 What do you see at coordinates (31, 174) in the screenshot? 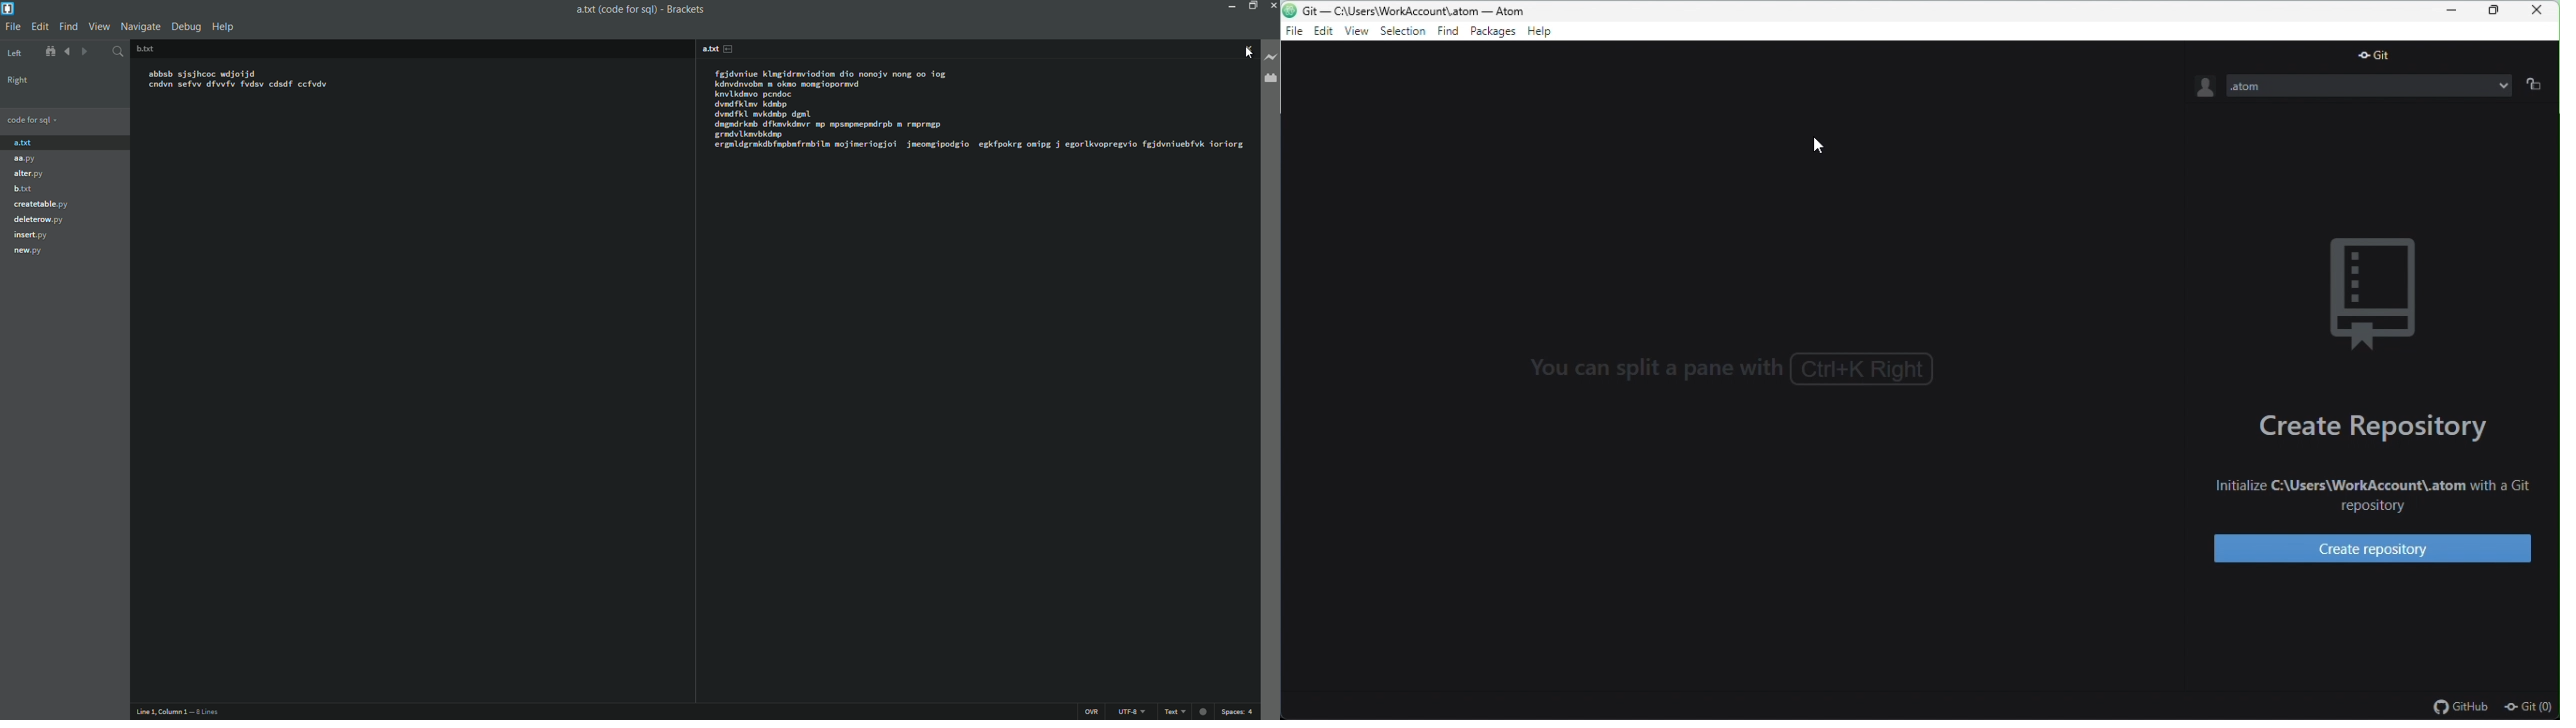
I see `alter.py` at bounding box center [31, 174].